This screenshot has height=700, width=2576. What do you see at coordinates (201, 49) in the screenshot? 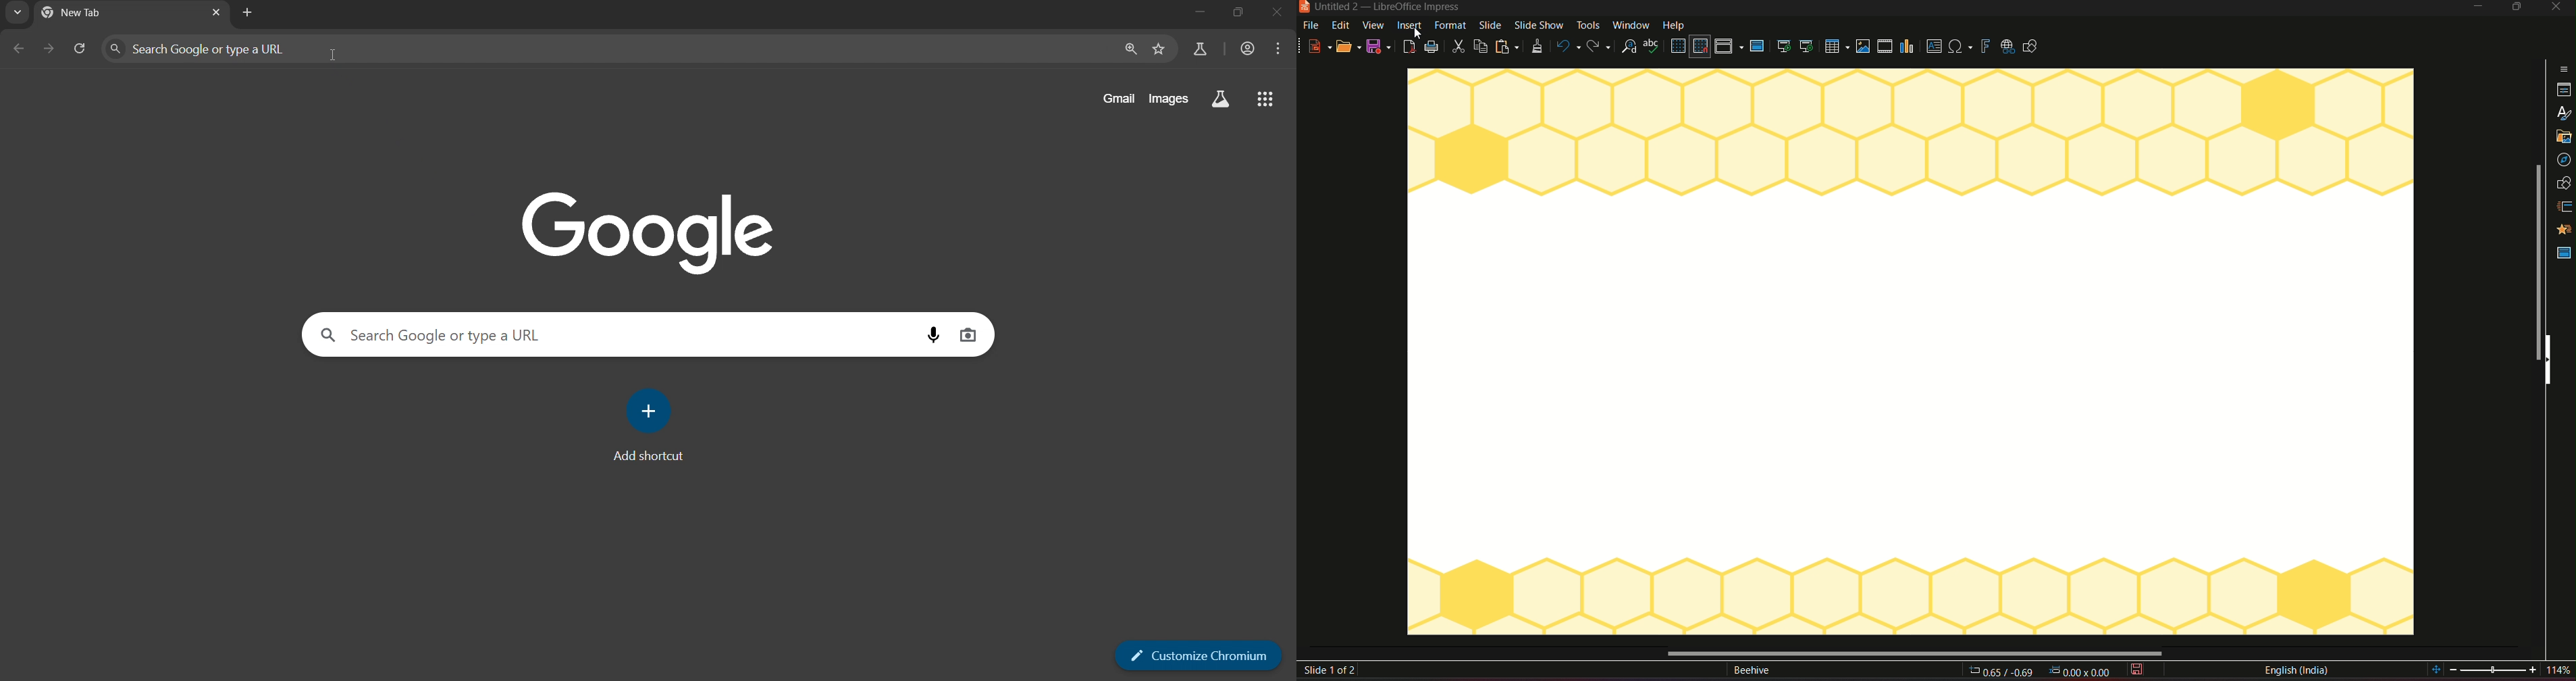
I see `Search Google or type a URL` at bounding box center [201, 49].